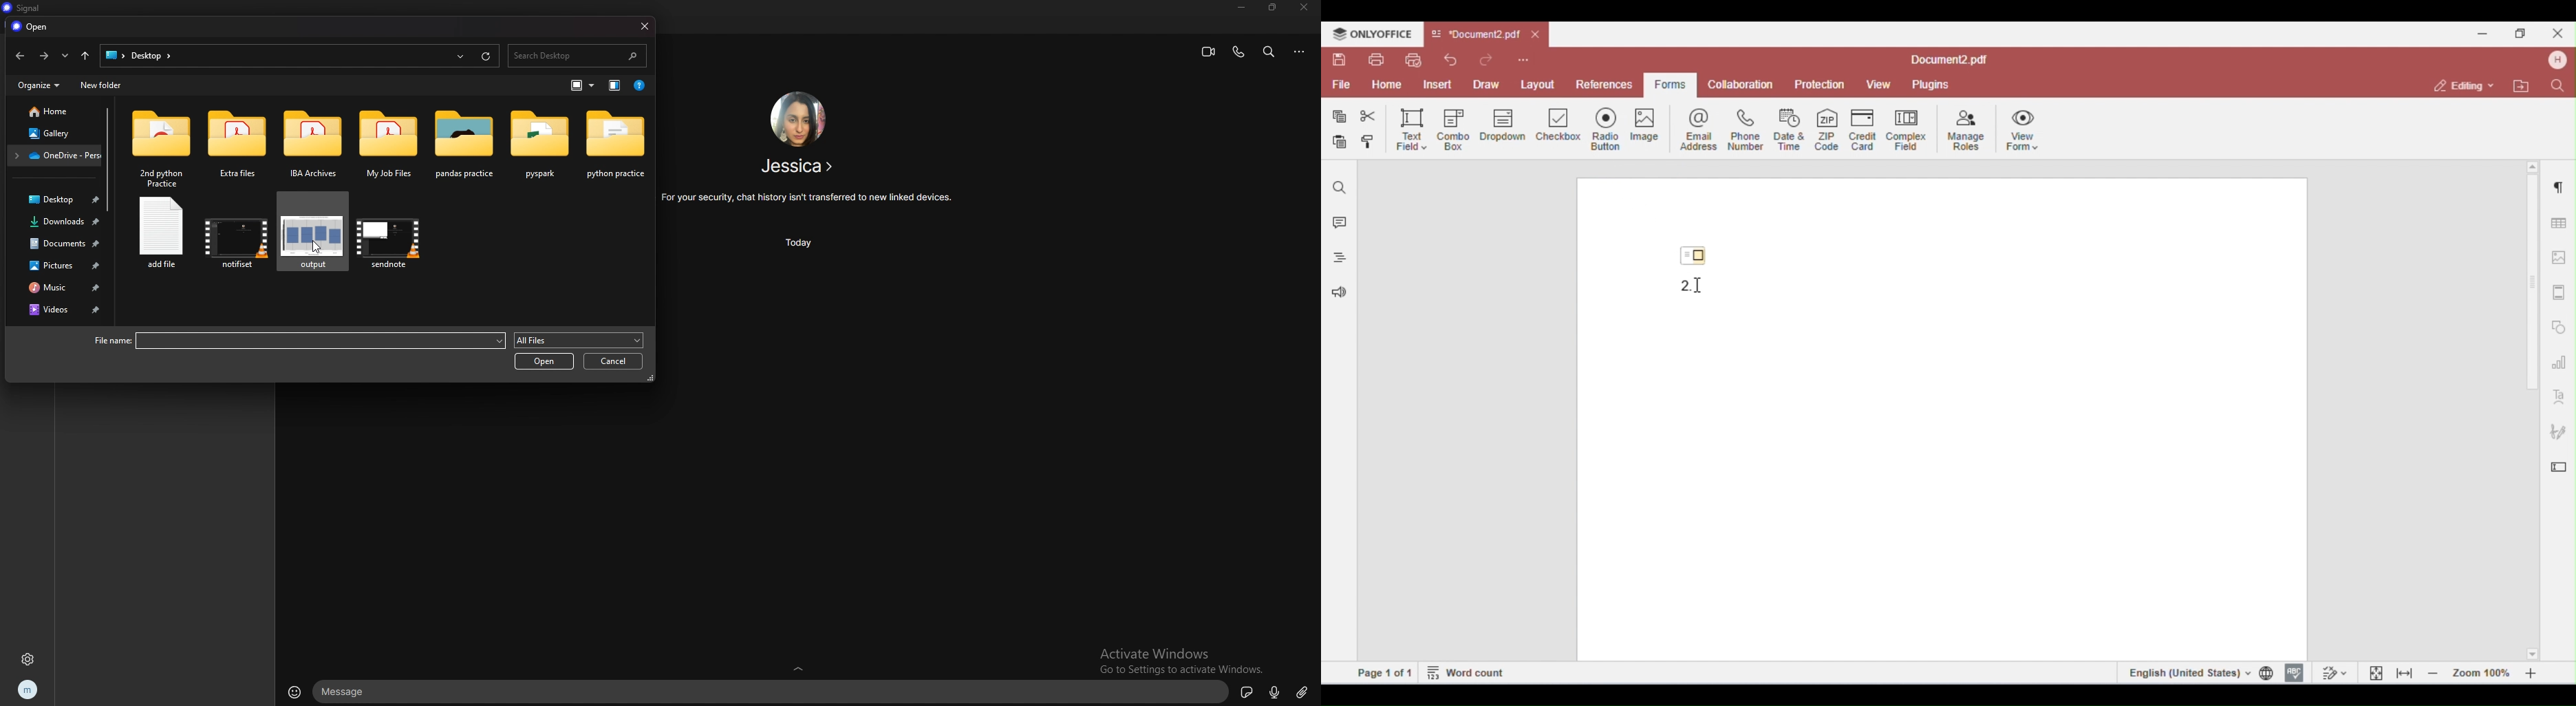 This screenshot has width=2576, height=728. I want to click on emojis, so click(294, 691).